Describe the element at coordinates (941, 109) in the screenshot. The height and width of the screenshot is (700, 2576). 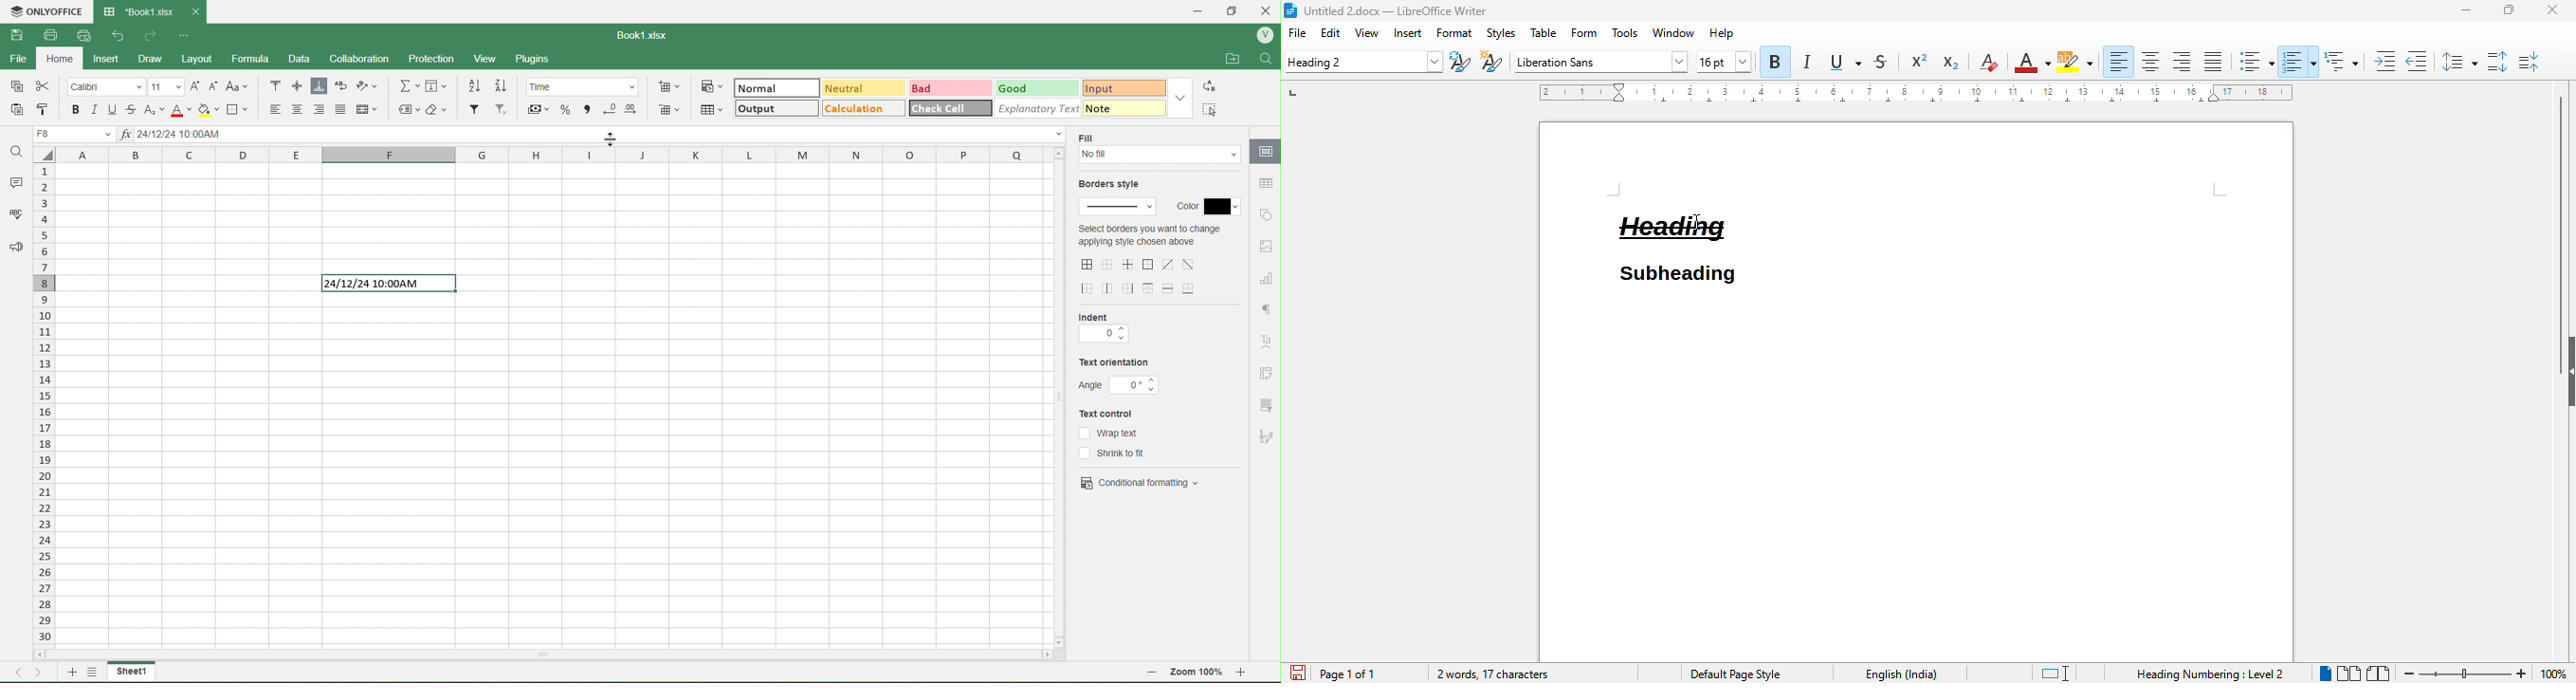
I see `Check Cell` at that location.